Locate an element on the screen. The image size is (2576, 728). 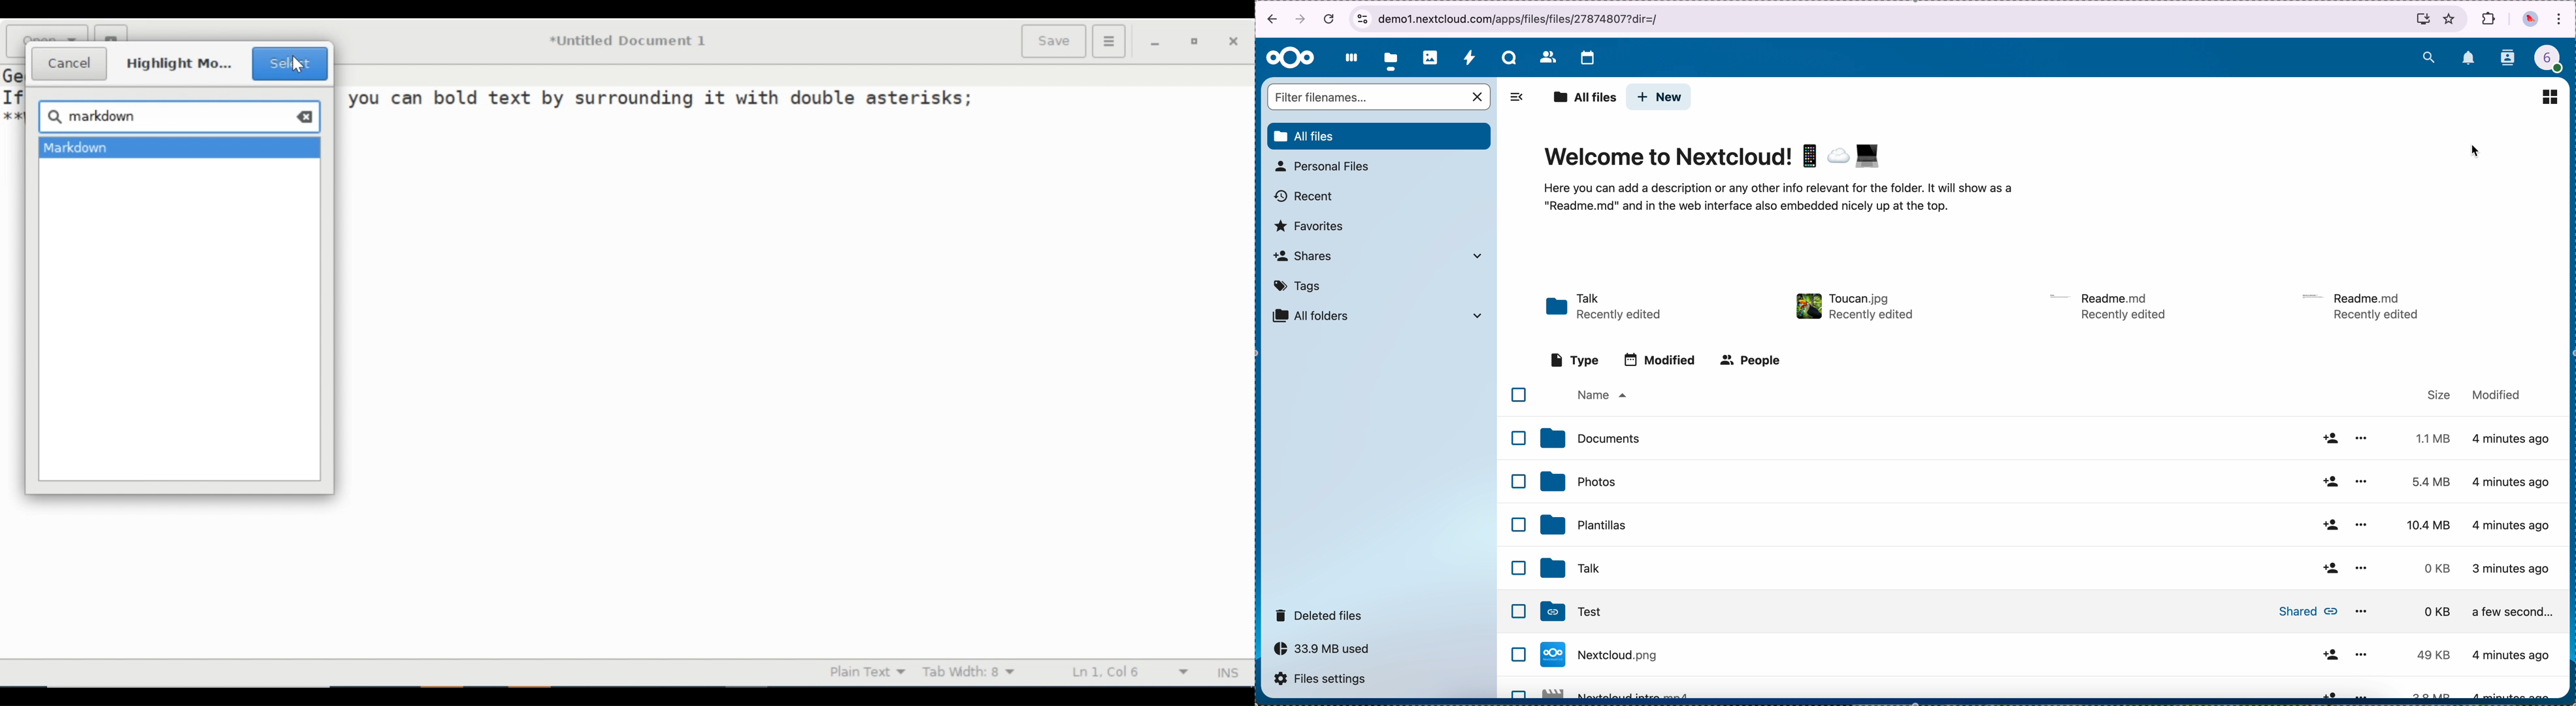
1.1 MB is located at coordinates (2430, 436).